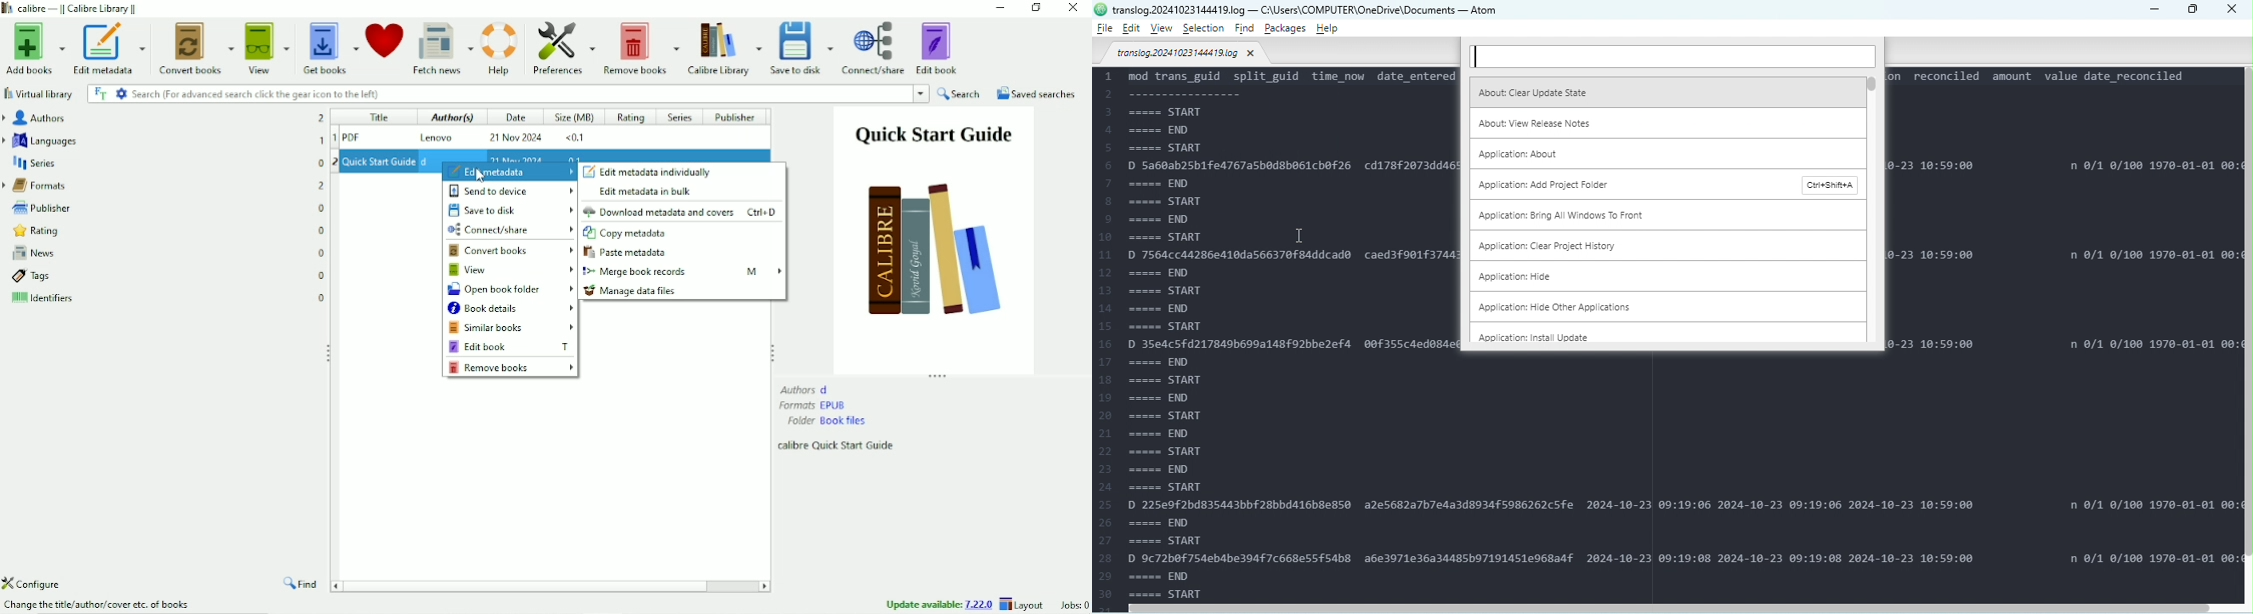  What do you see at coordinates (1246, 30) in the screenshot?
I see `Find` at bounding box center [1246, 30].